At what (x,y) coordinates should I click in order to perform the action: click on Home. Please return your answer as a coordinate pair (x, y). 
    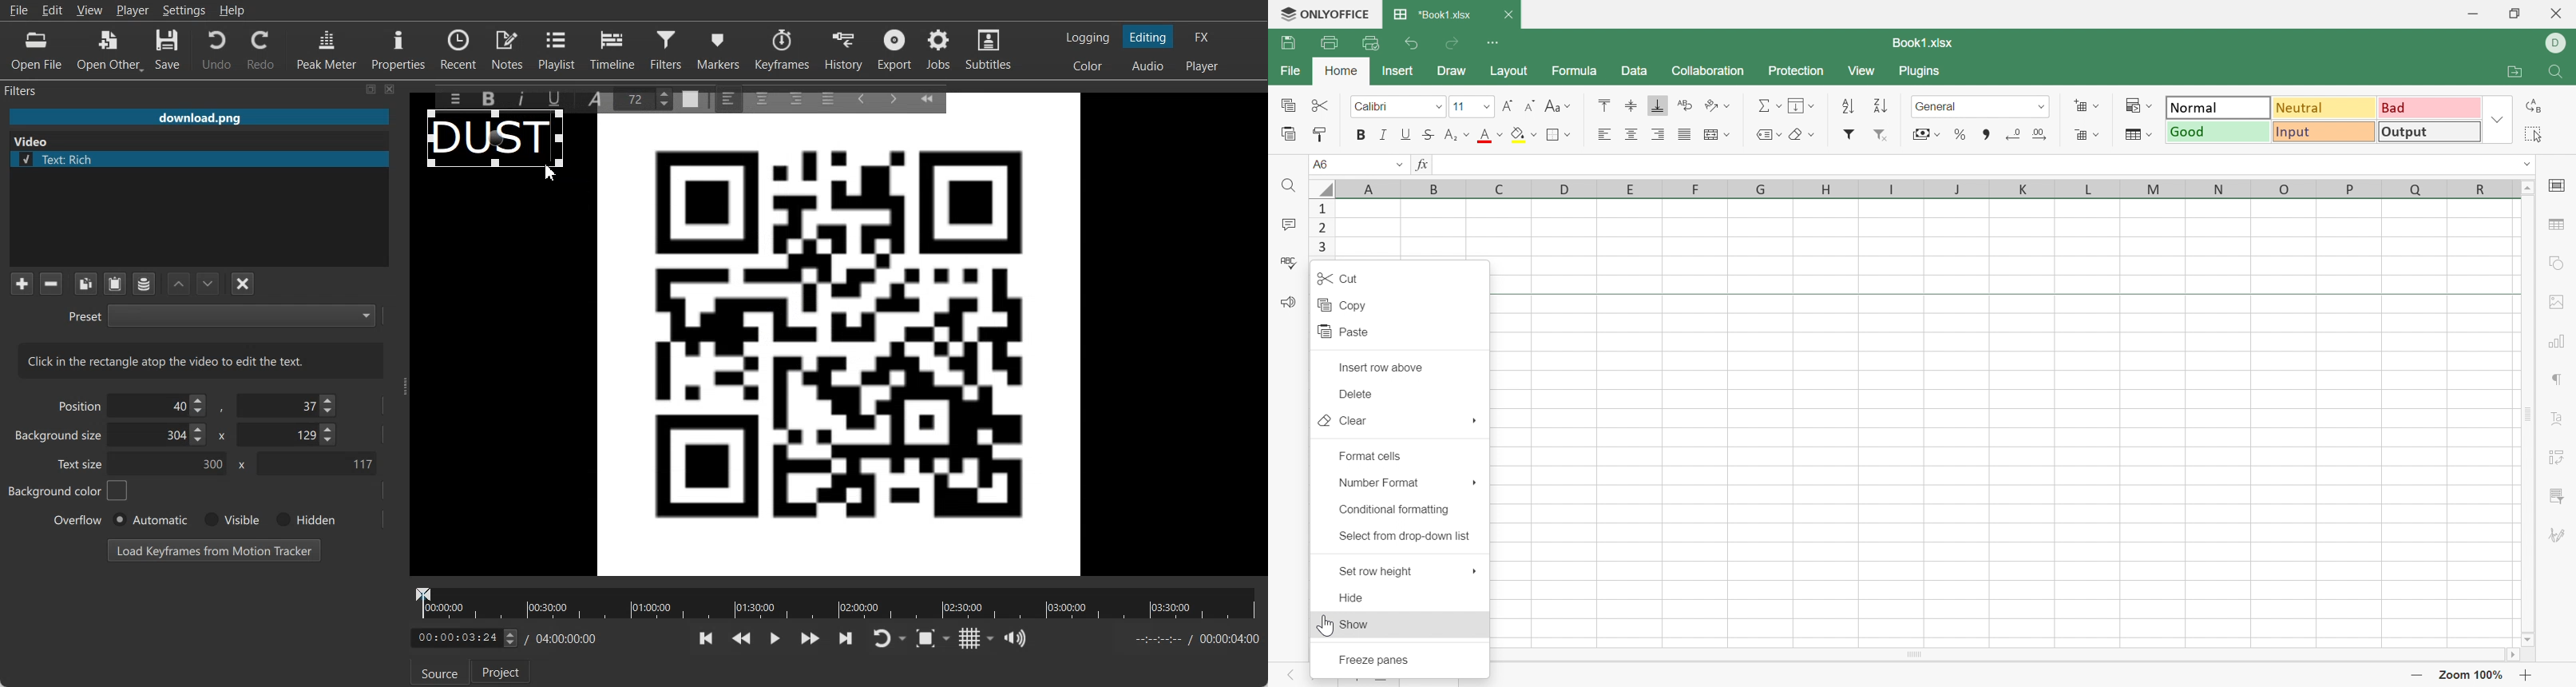
    Looking at the image, I should click on (1344, 71).